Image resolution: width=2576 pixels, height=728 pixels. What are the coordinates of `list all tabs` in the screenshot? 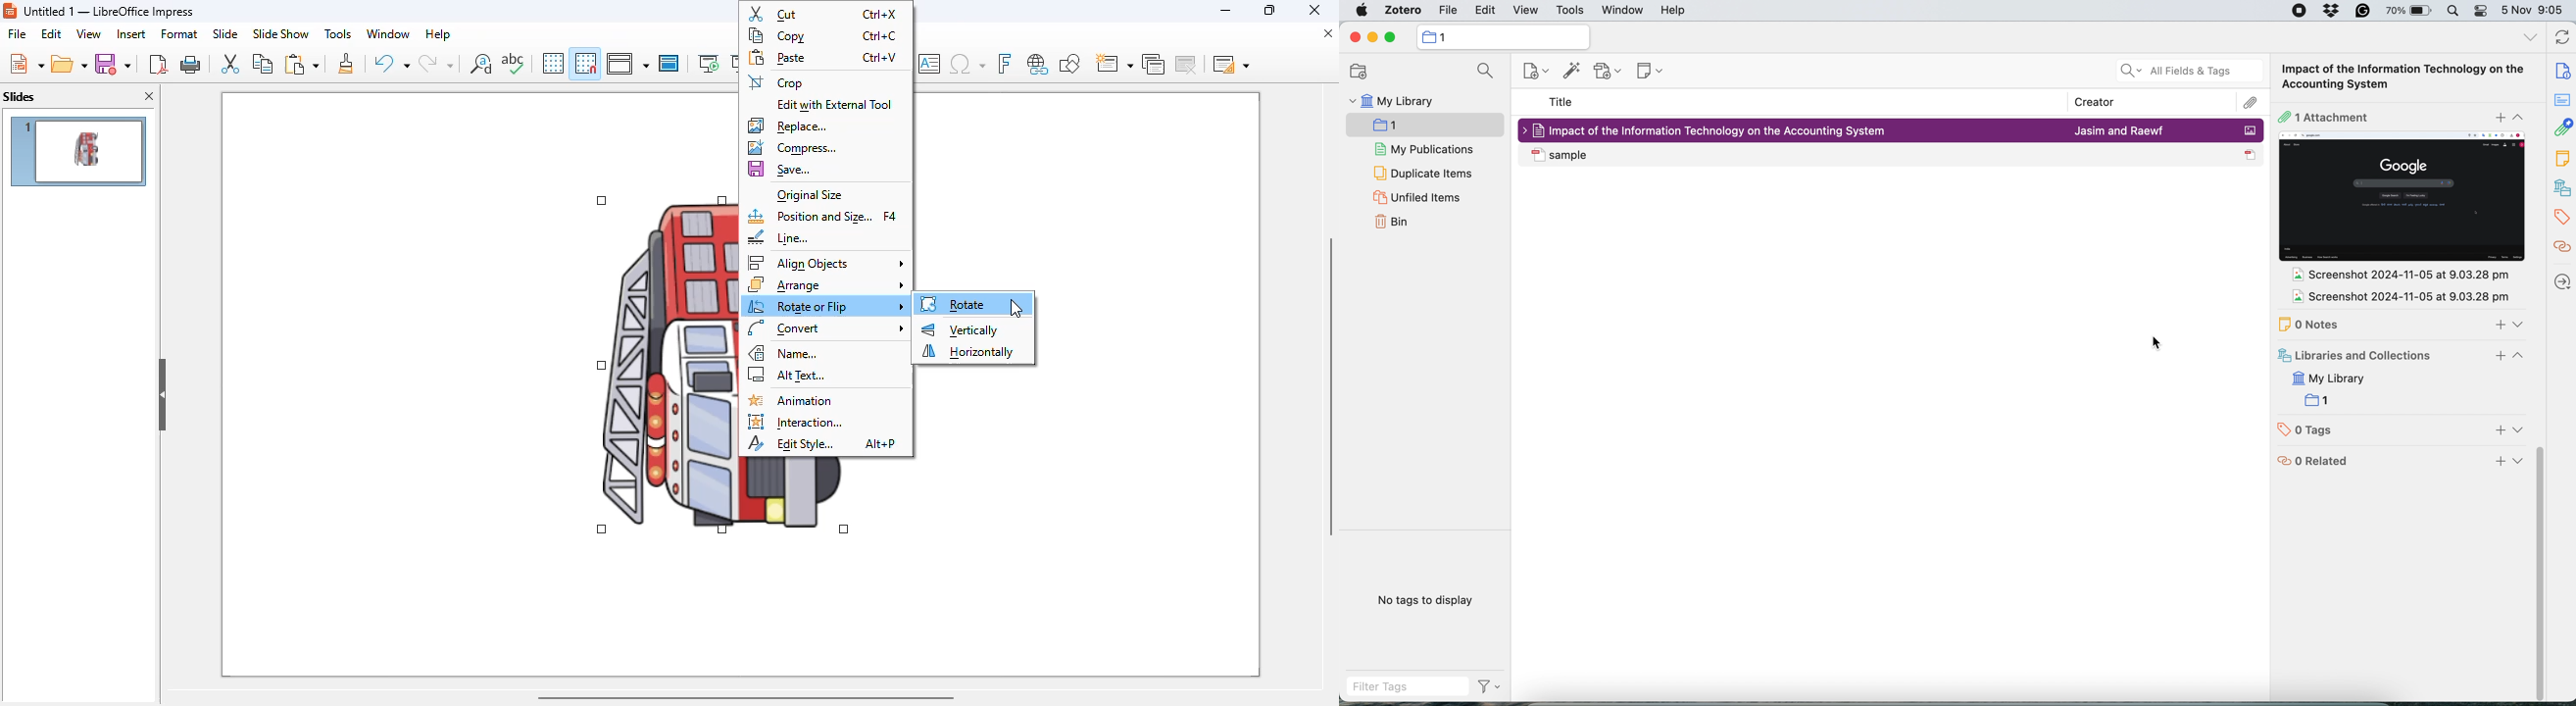 It's located at (2529, 37).